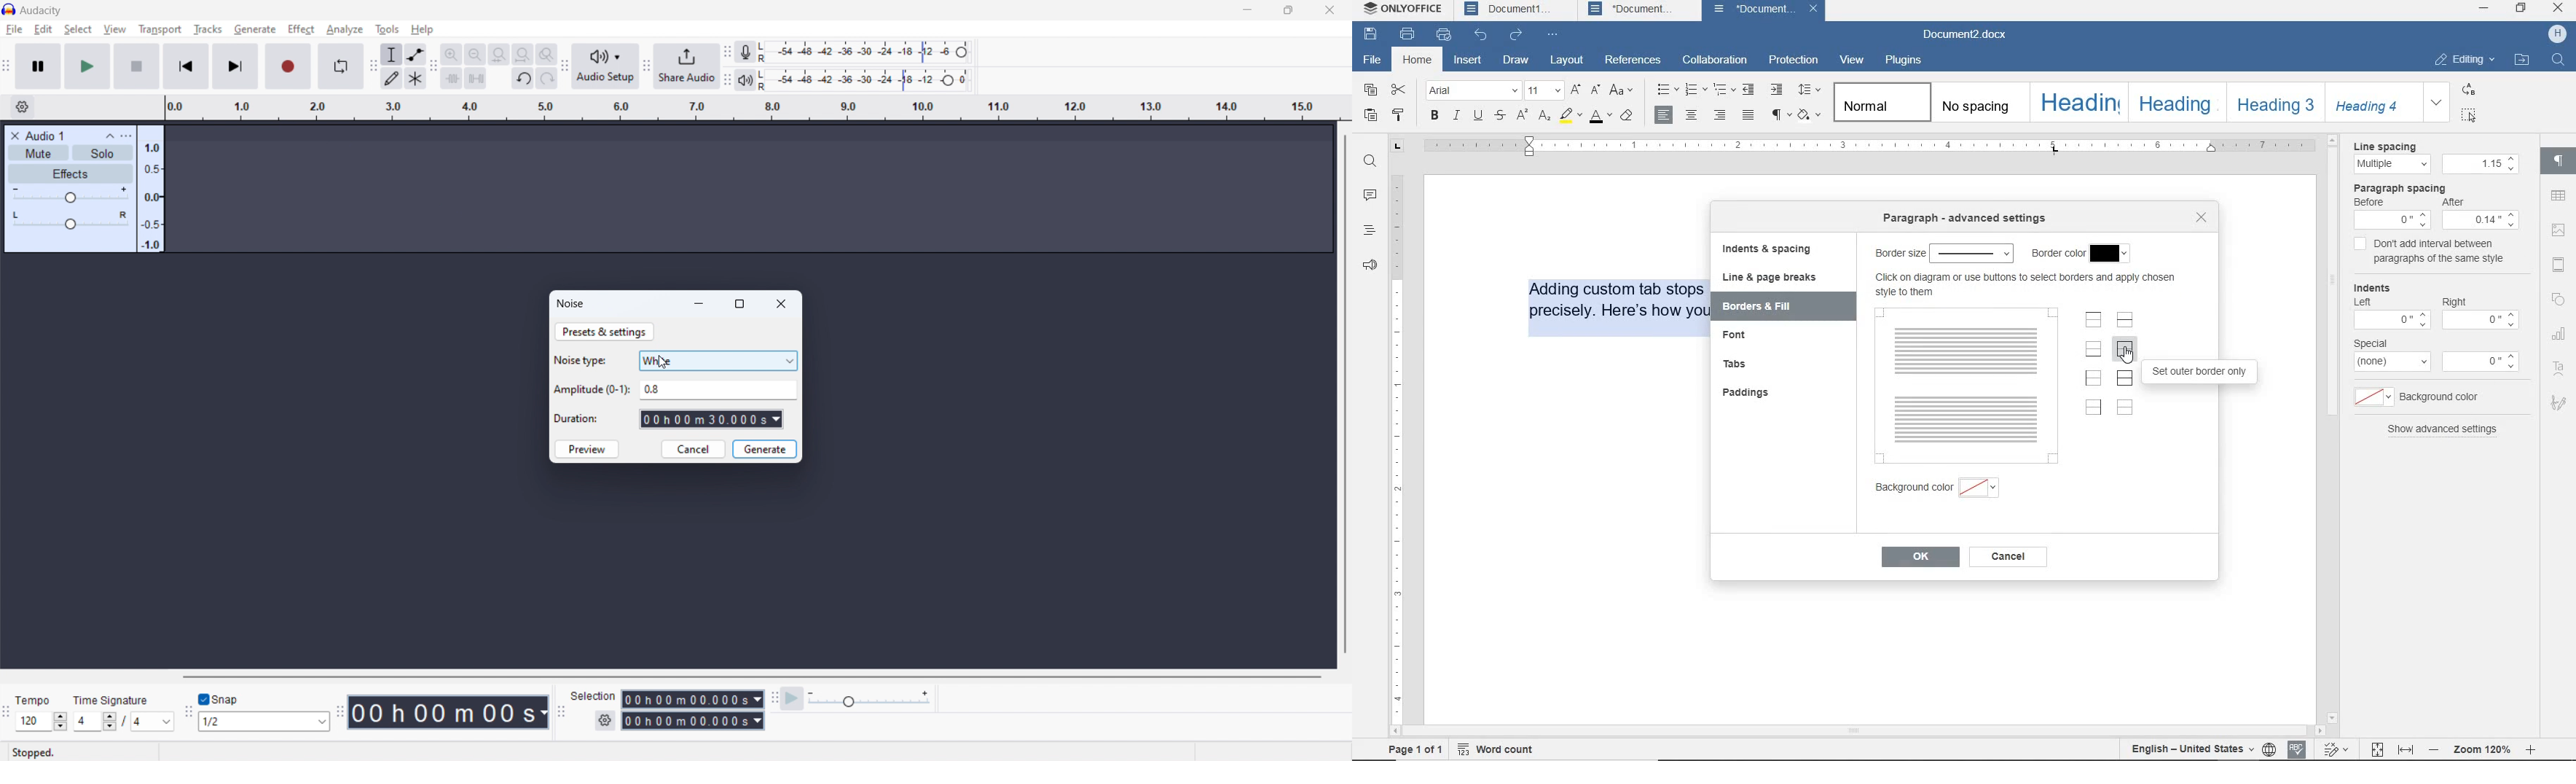 The image size is (2576, 784). What do you see at coordinates (523, 54) in the screenshot?
I see `fit project to width` at bounding box center [523, 54].